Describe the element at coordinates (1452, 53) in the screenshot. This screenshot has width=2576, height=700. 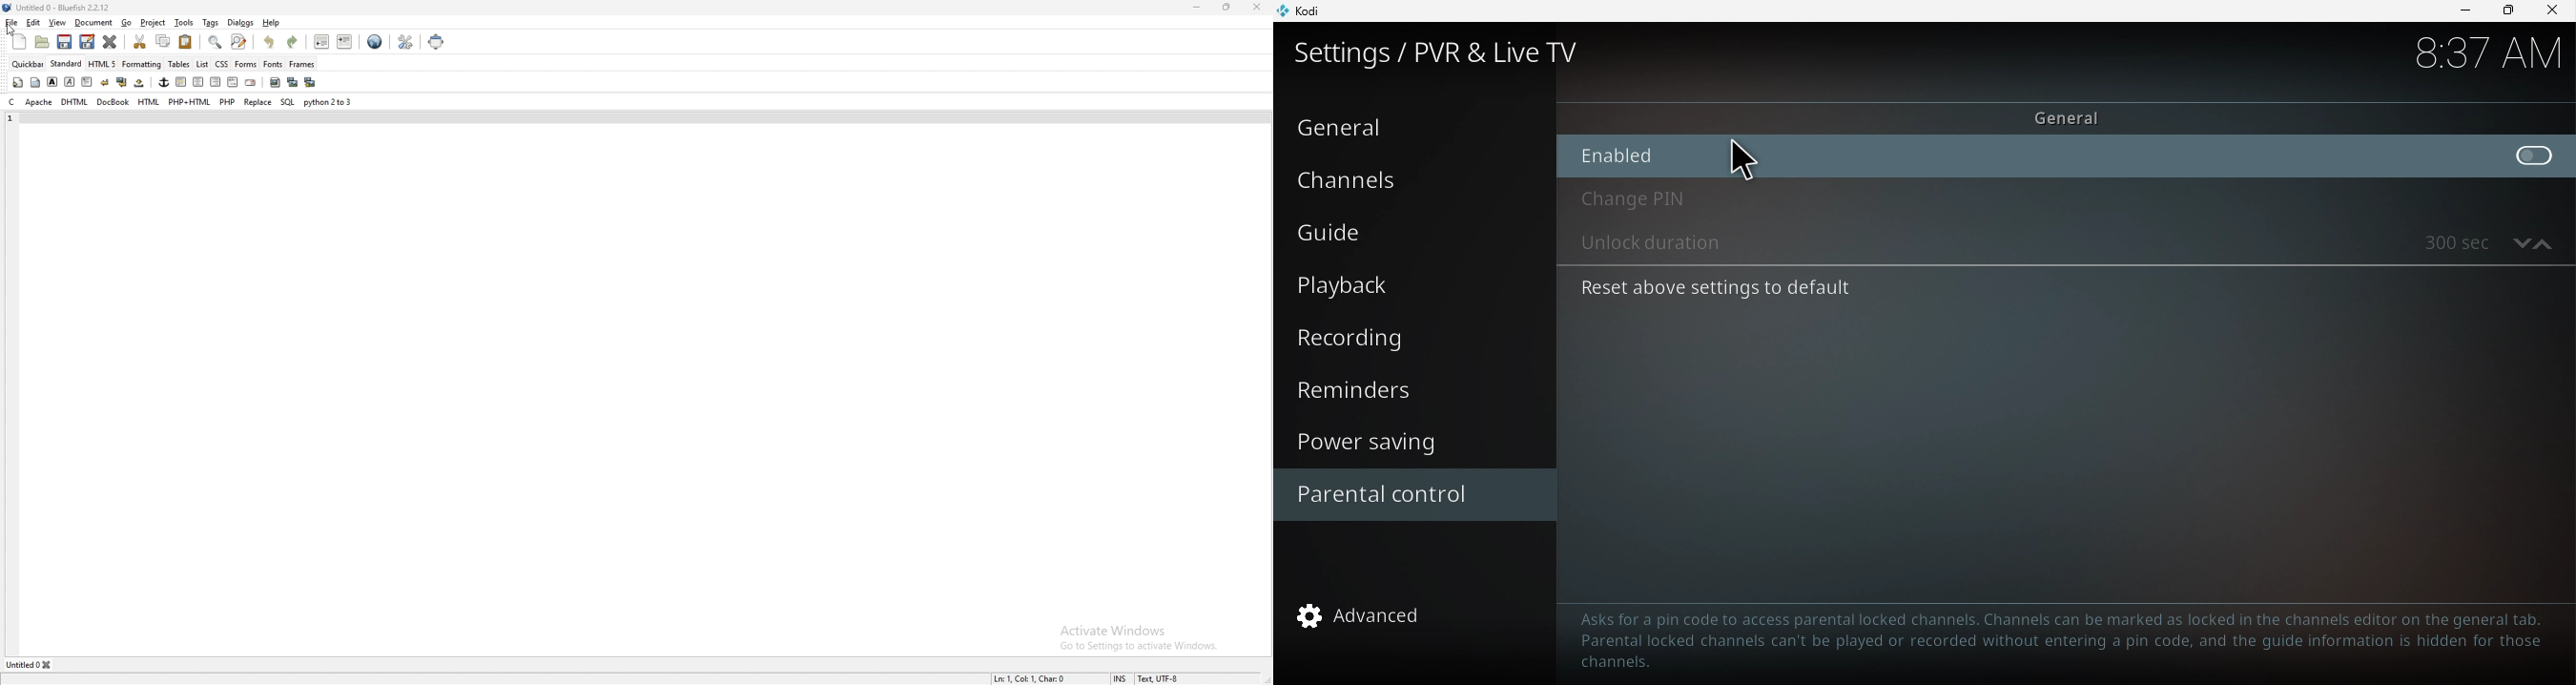
I see `Settings/PVR and Live TV` at that location.